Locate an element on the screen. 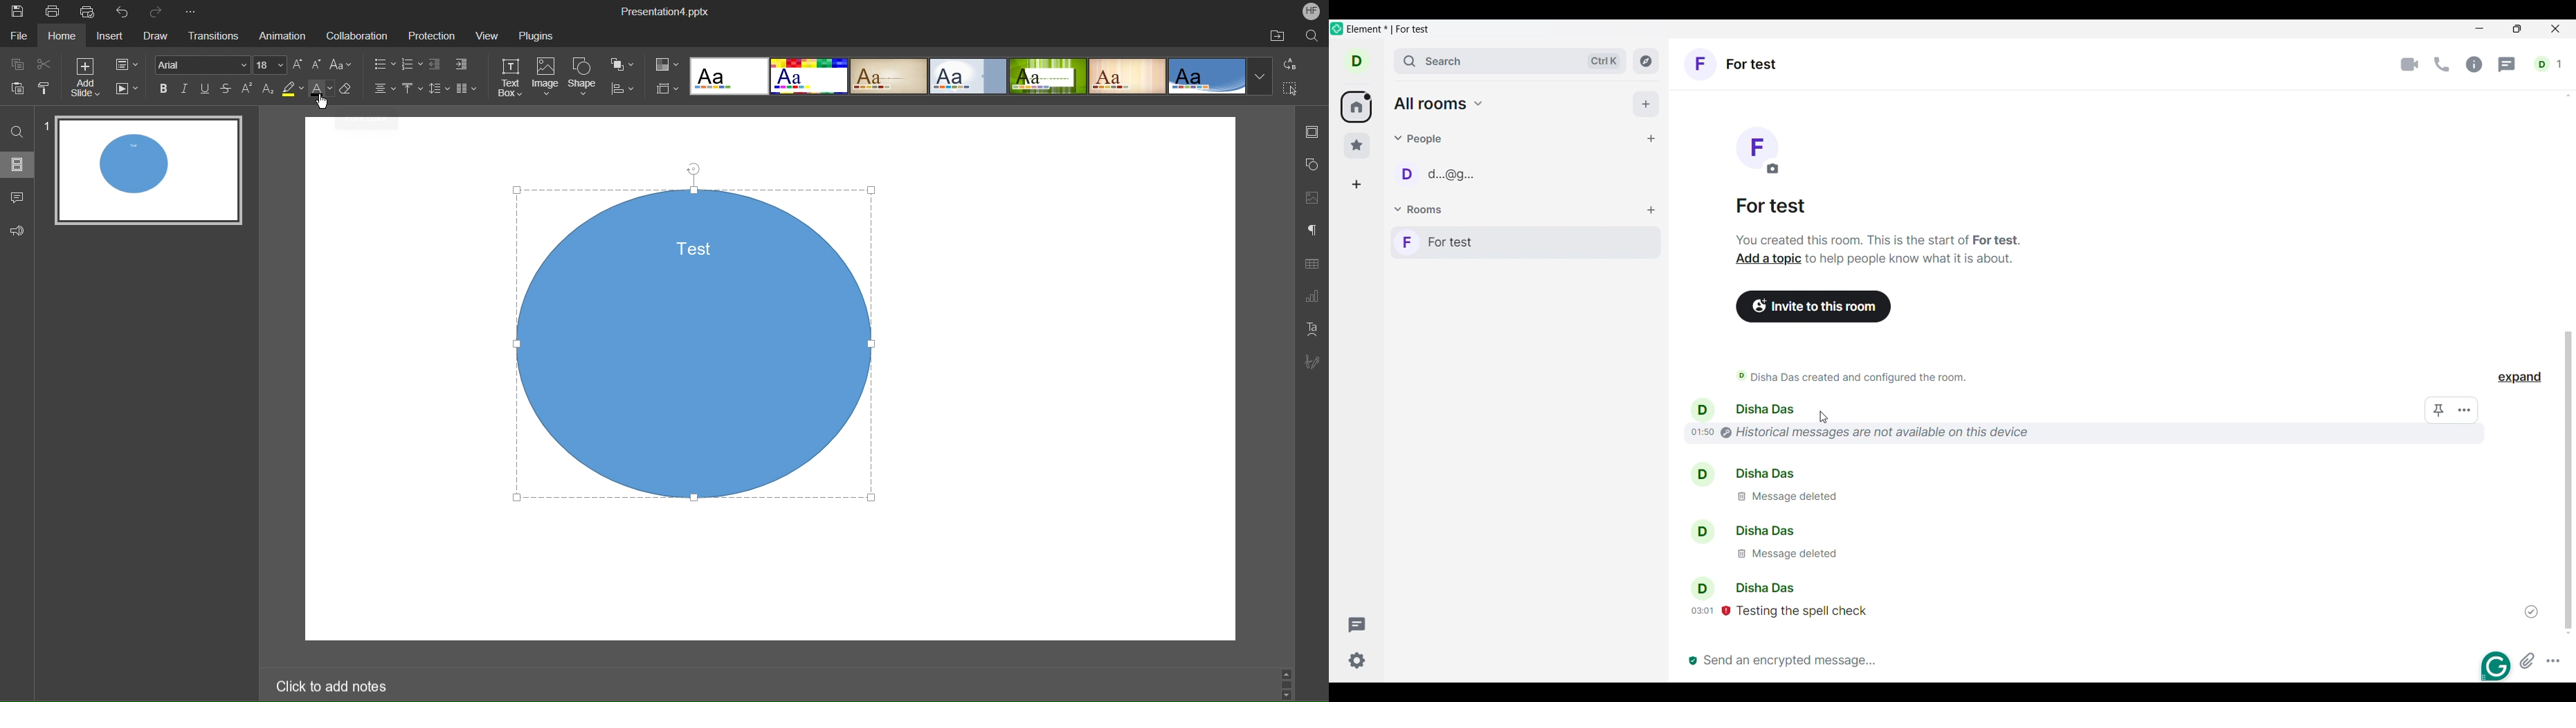  Plugins is located at coordinates (539, 35).